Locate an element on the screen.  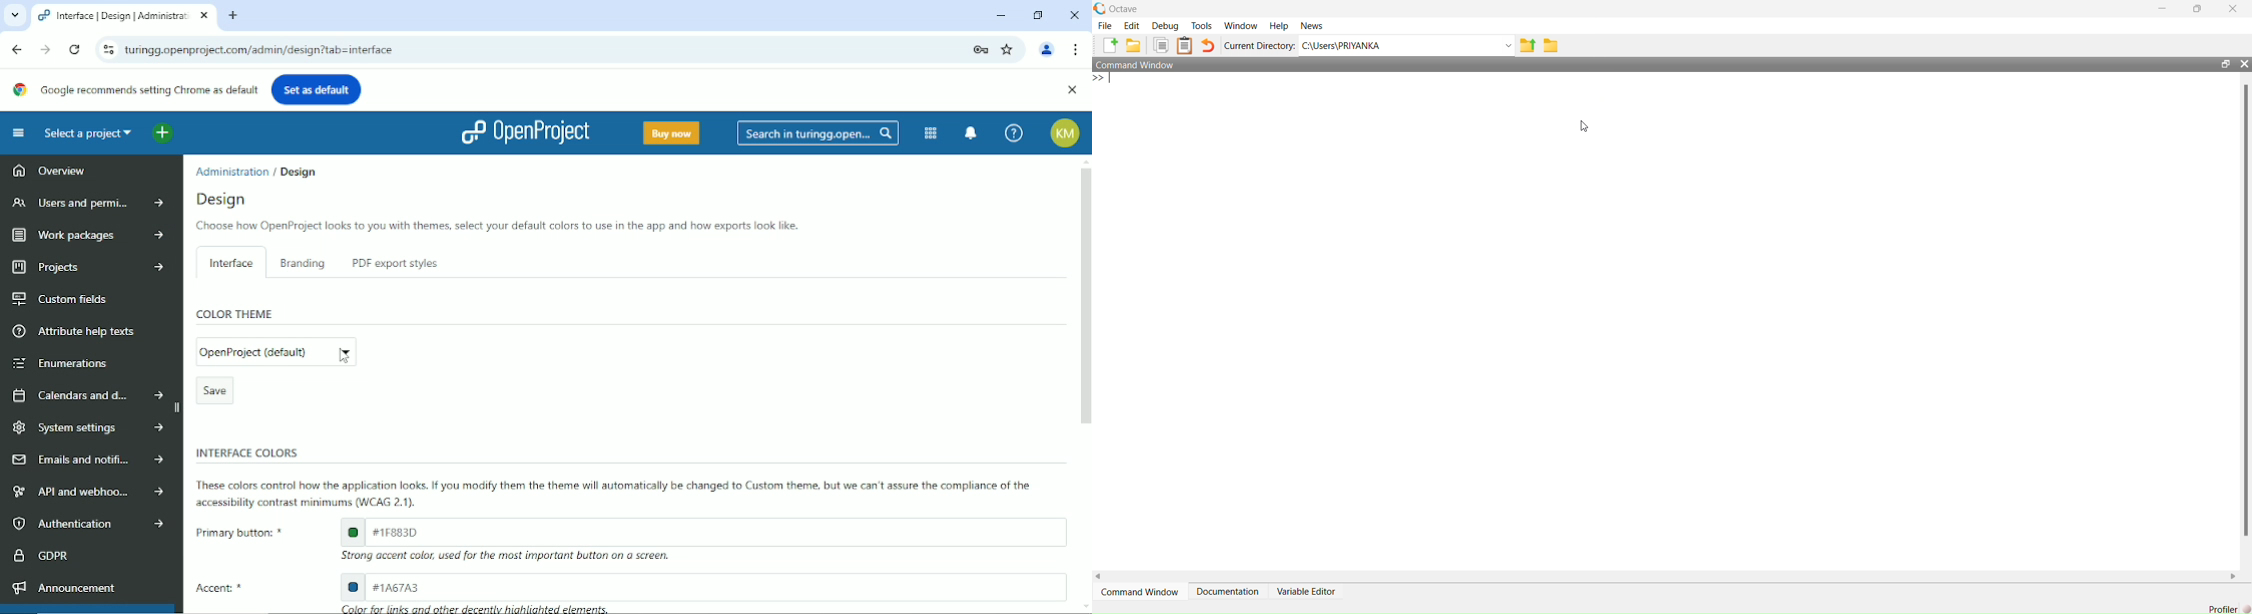
Reload this page is located at coordinates (74, 50).